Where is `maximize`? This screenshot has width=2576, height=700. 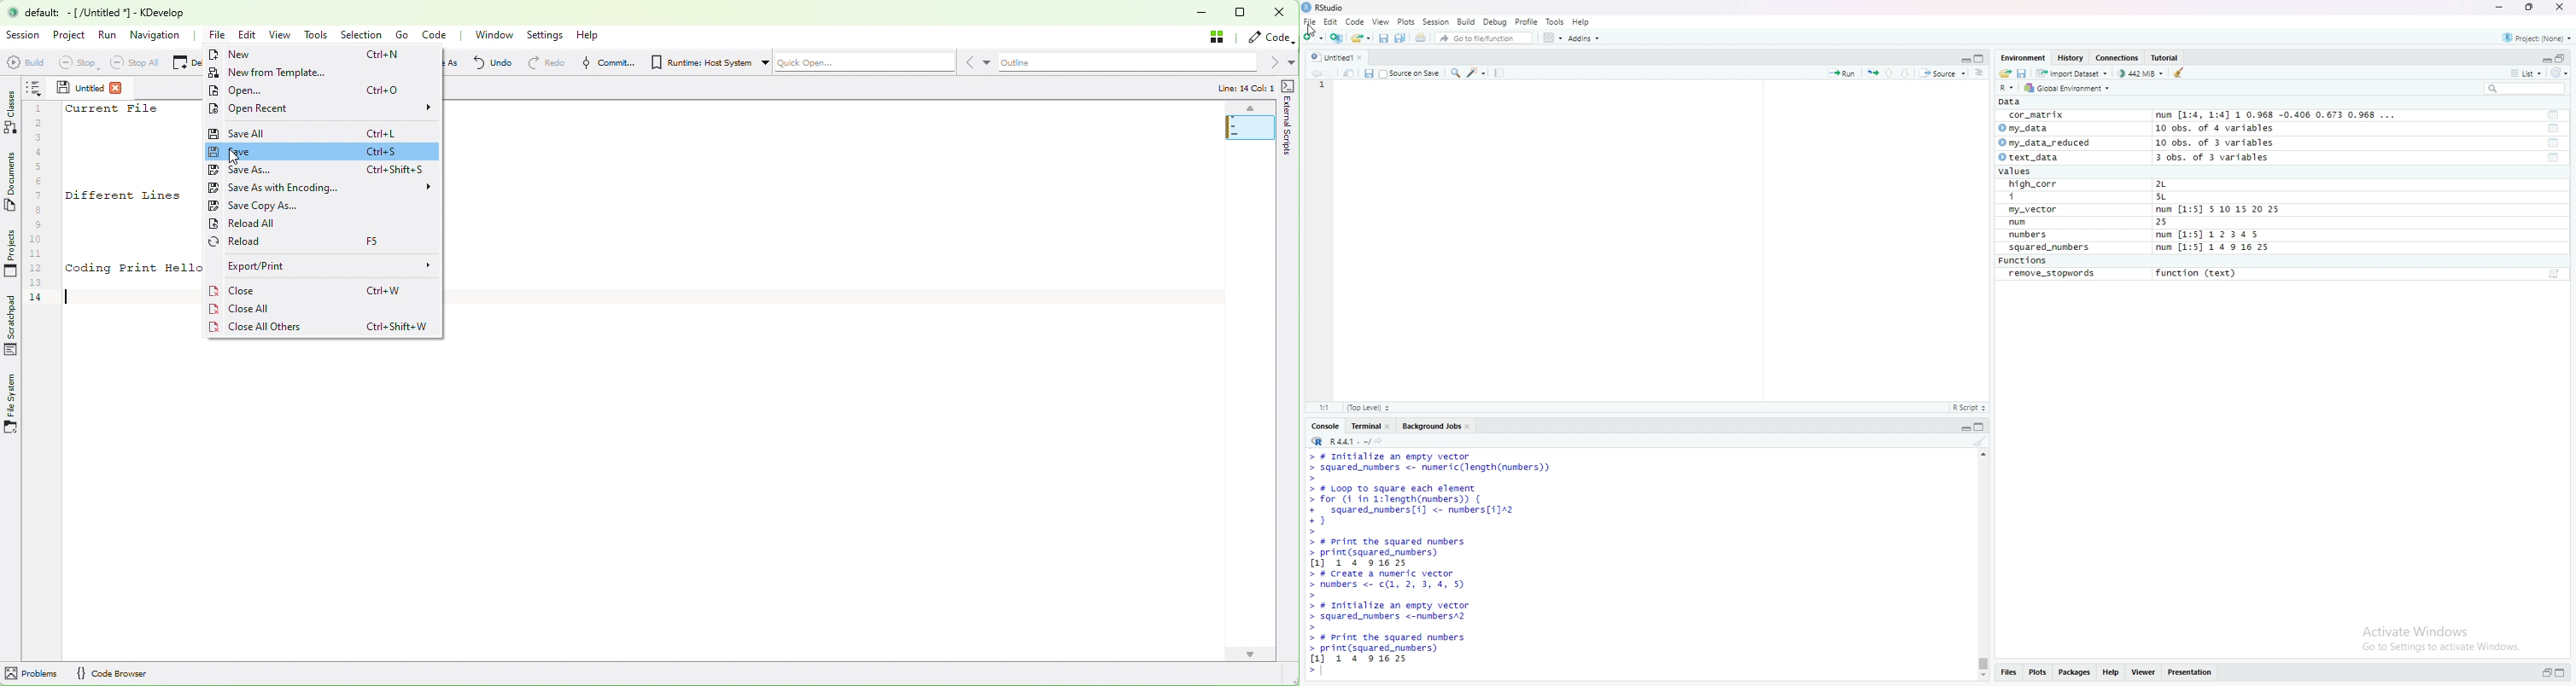 maximize is located at coordinates (1981, 58).